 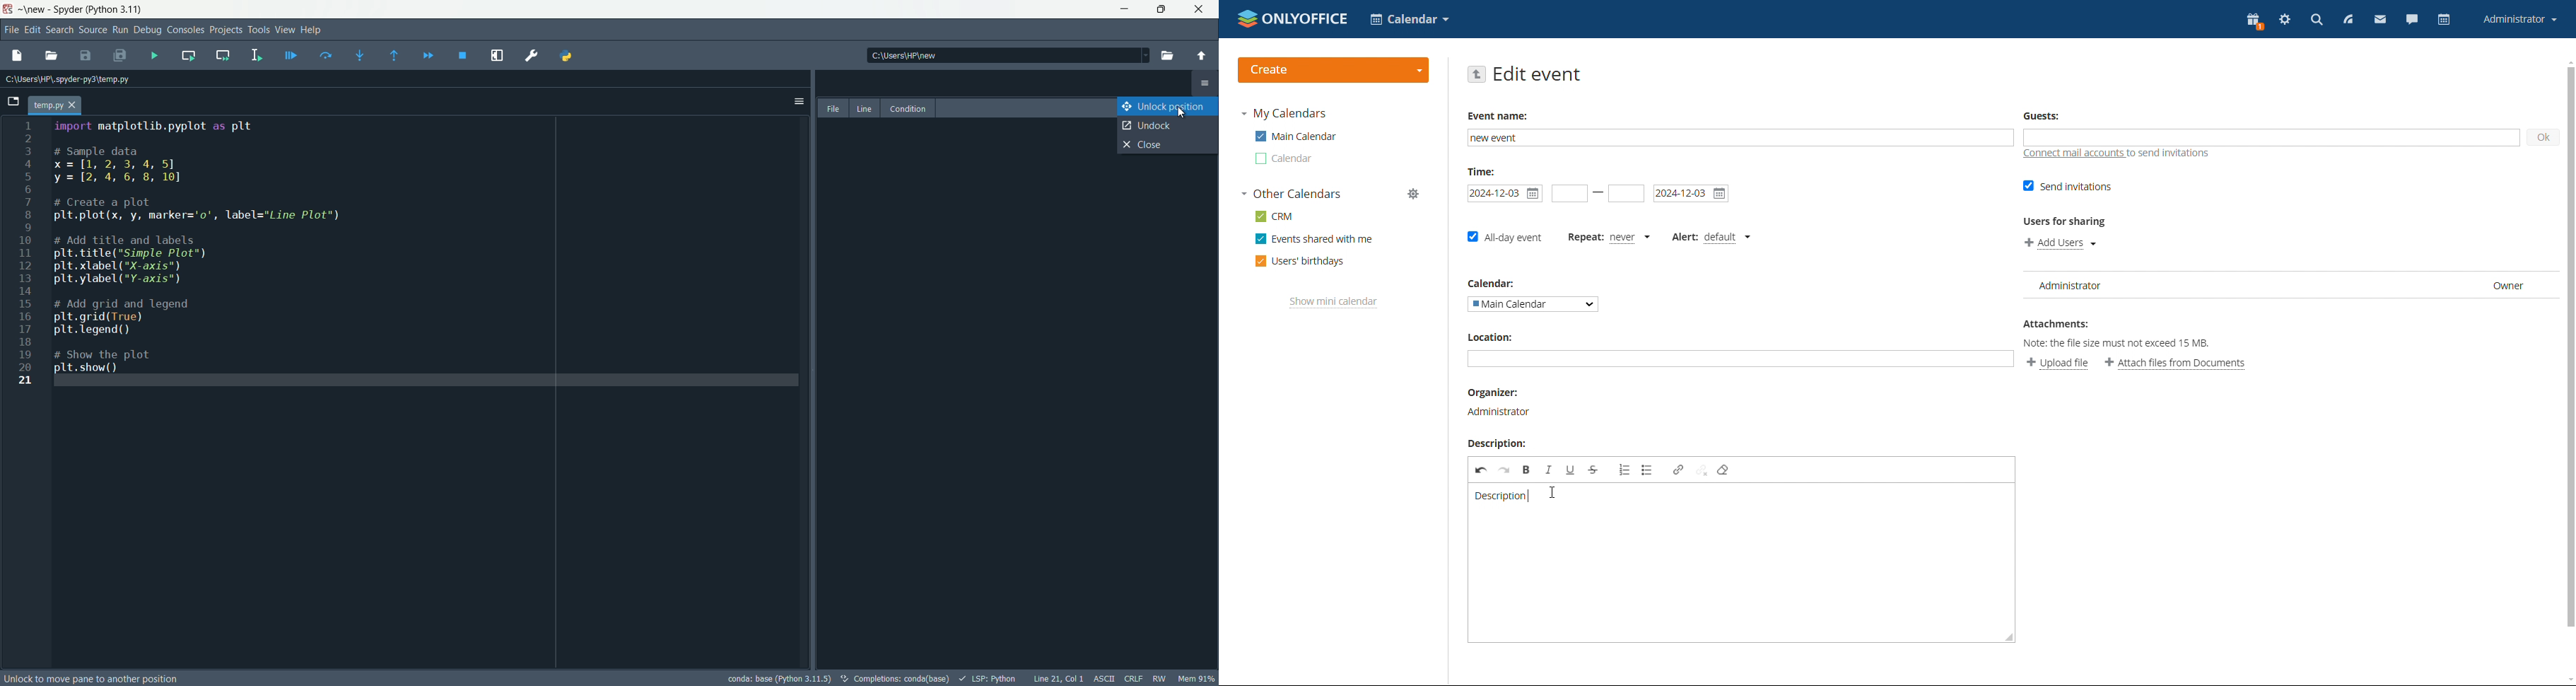 What do you see at coordinates (69, 10) in the screenshot?
I see `app name` at bounding box center [69, 10].